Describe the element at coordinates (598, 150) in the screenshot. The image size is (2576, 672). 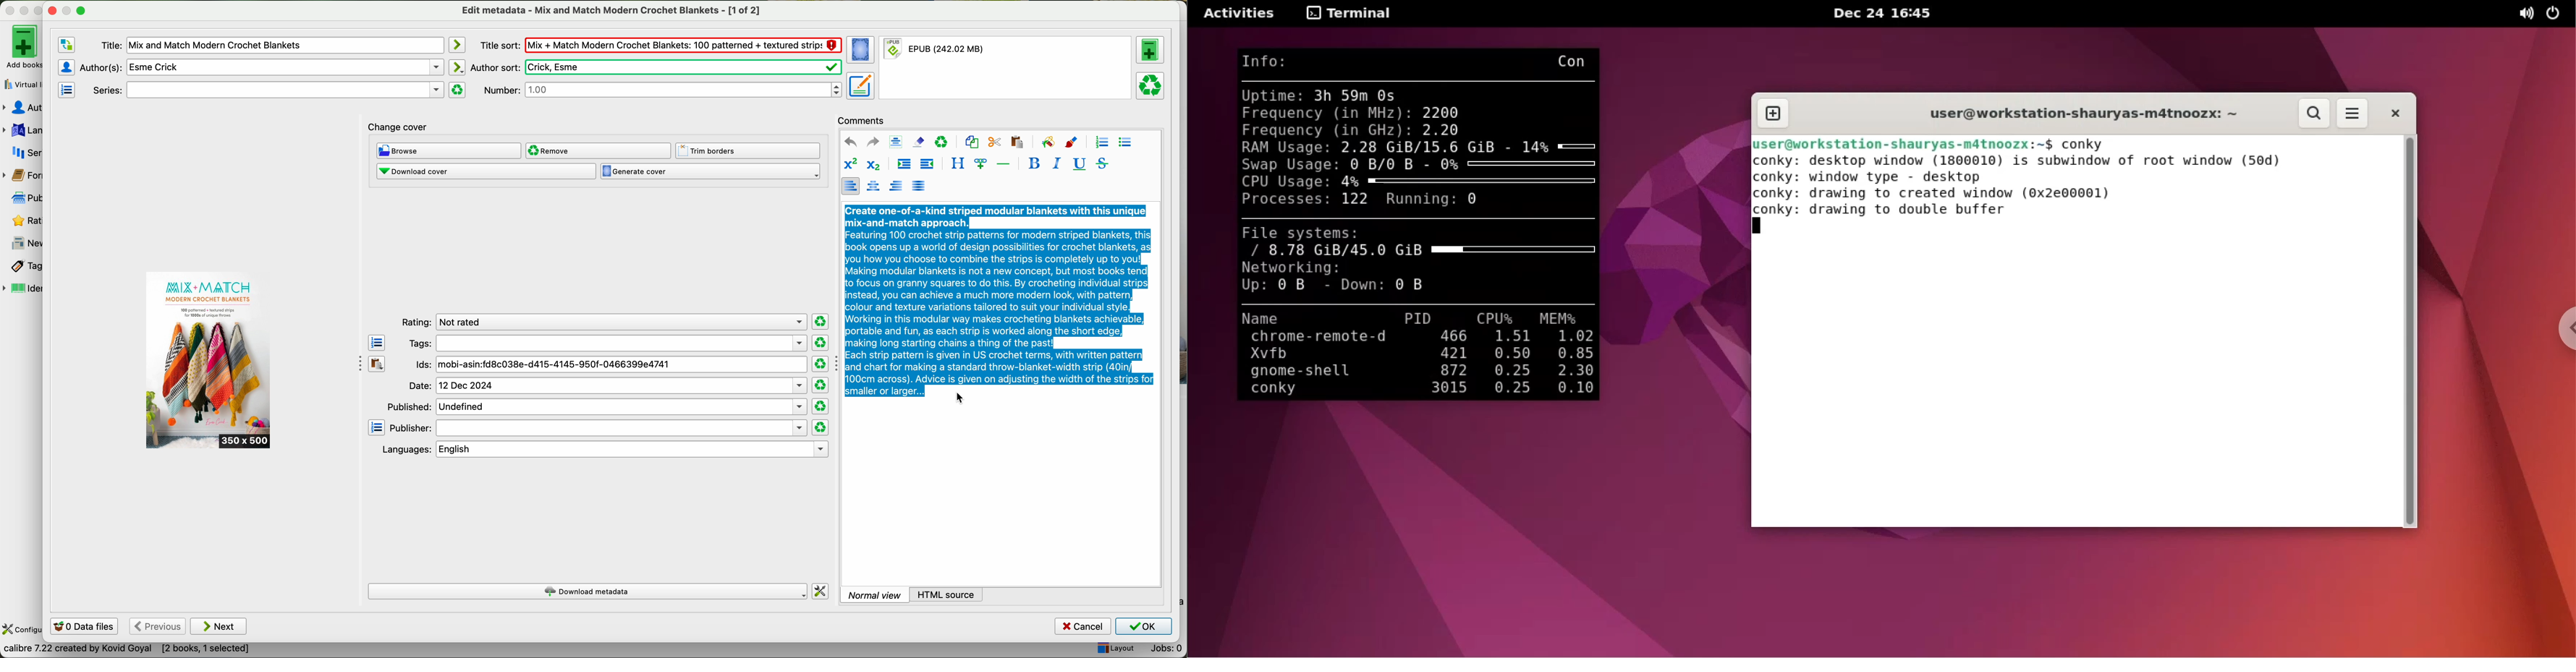
I see `remove` at that location.